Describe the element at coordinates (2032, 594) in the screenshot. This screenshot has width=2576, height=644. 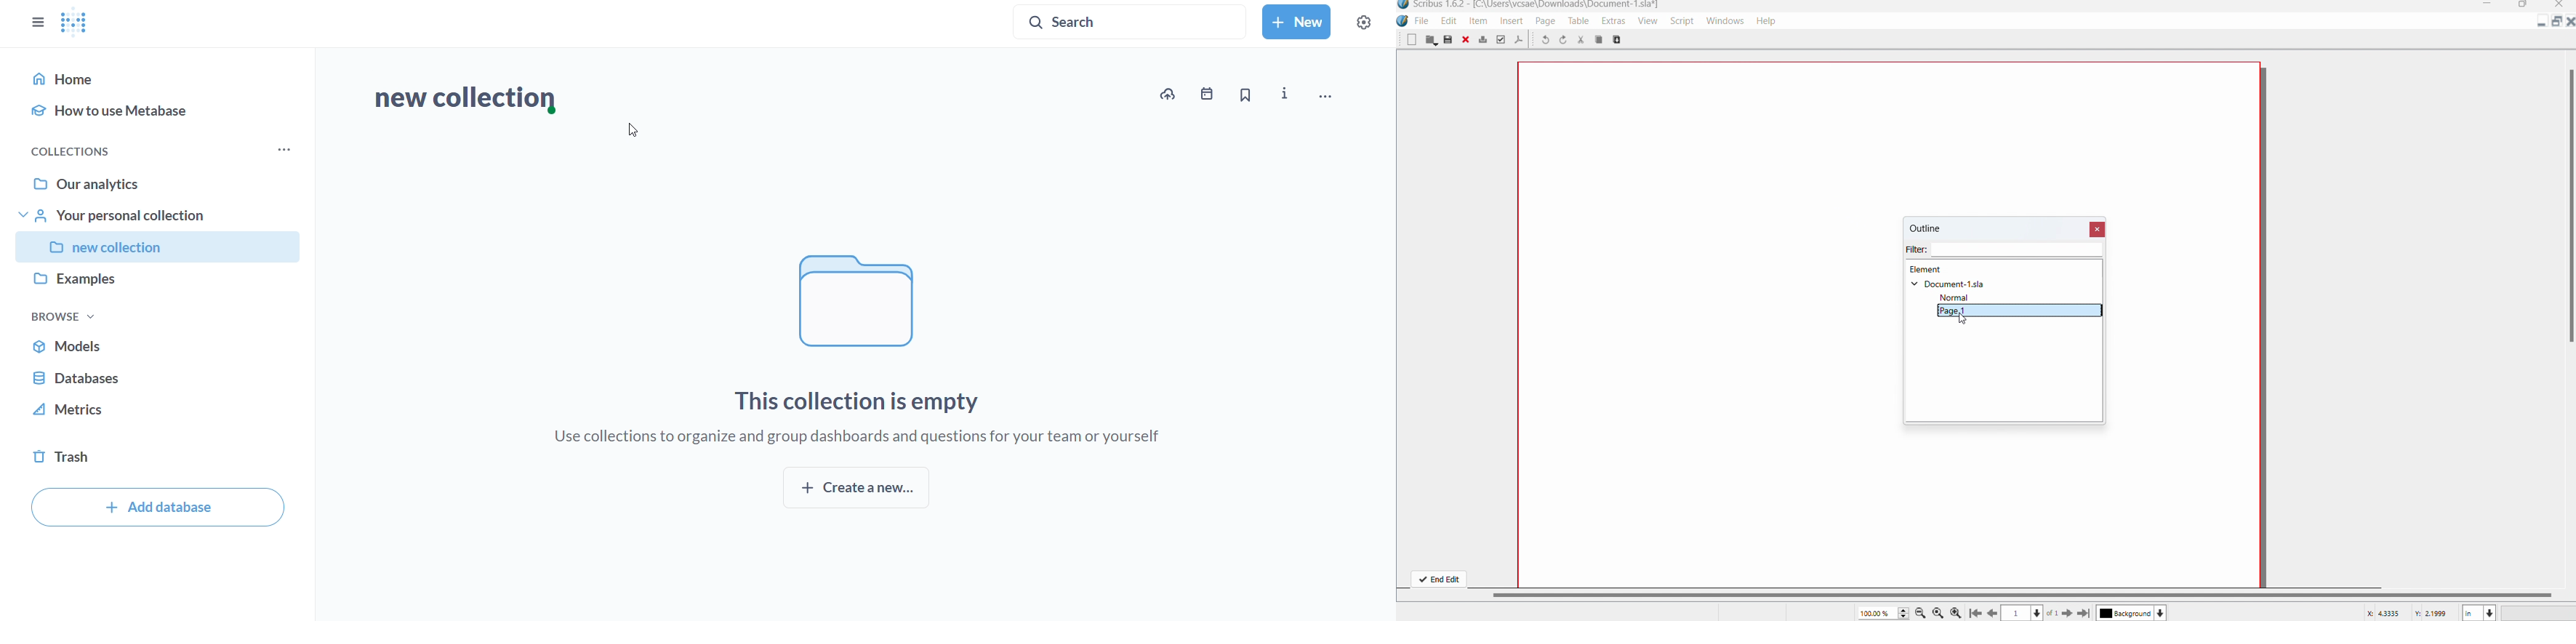
I see `vertical scroll bar` at that location.